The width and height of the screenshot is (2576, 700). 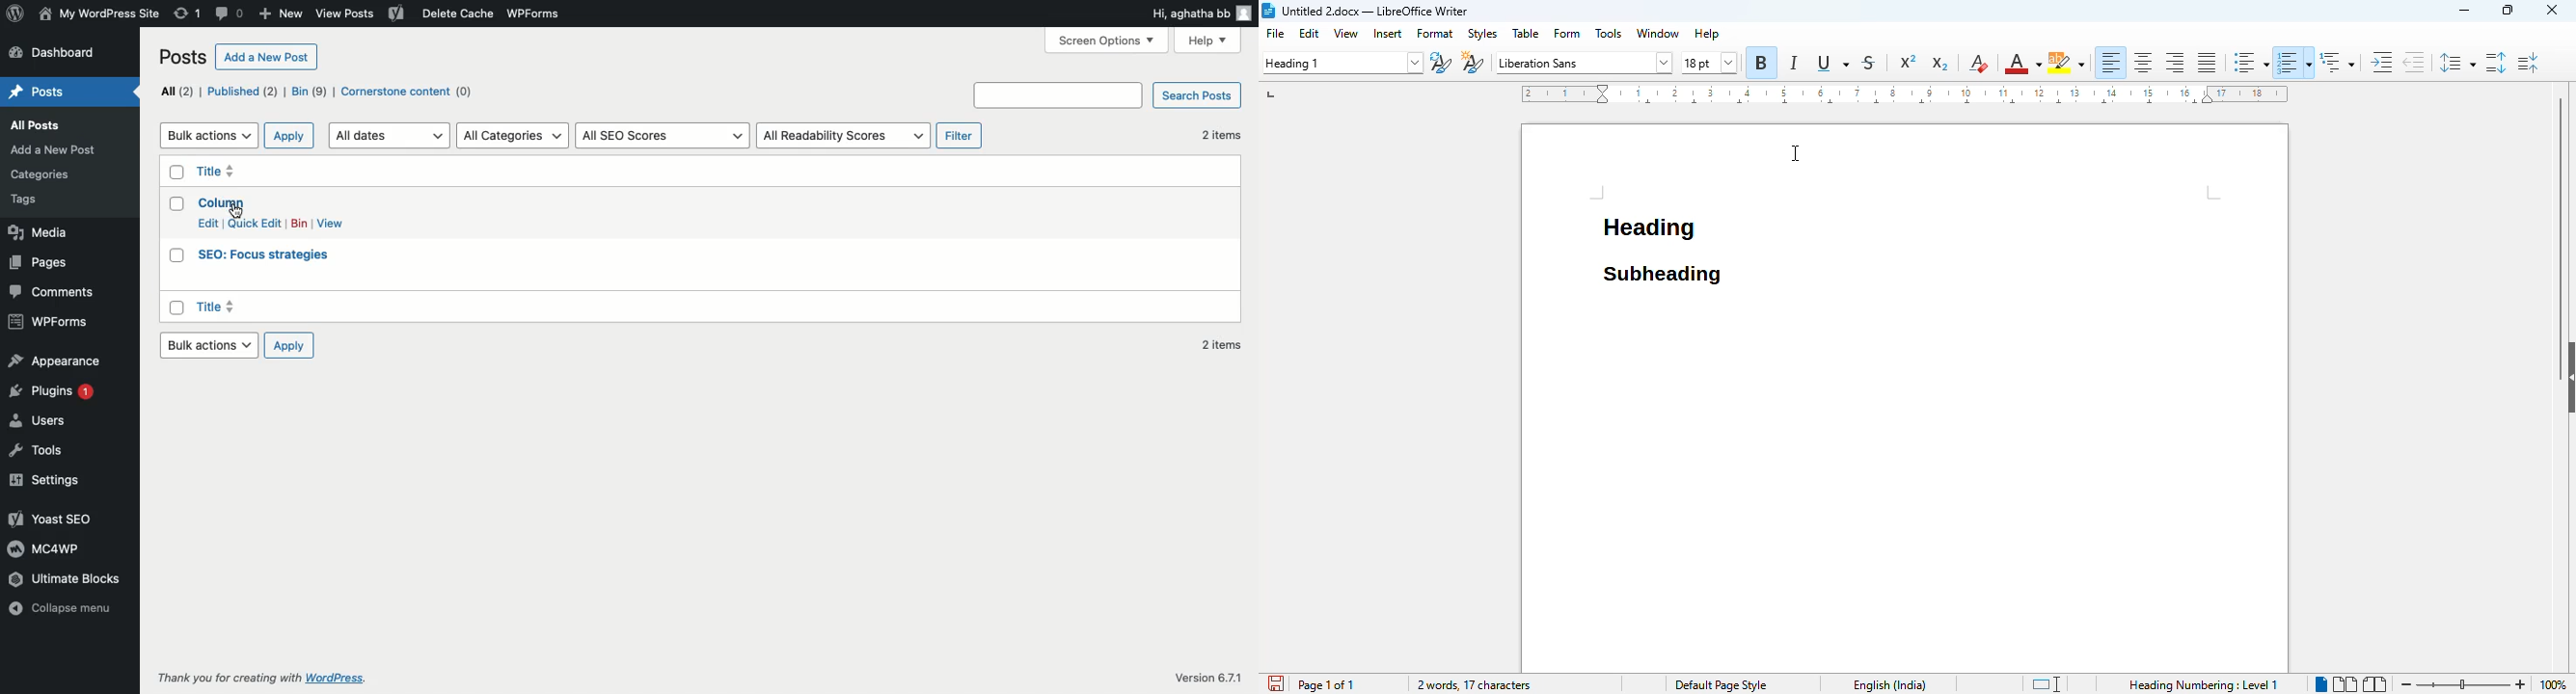 I want to click on ruler, so click(x=1903, y=93).